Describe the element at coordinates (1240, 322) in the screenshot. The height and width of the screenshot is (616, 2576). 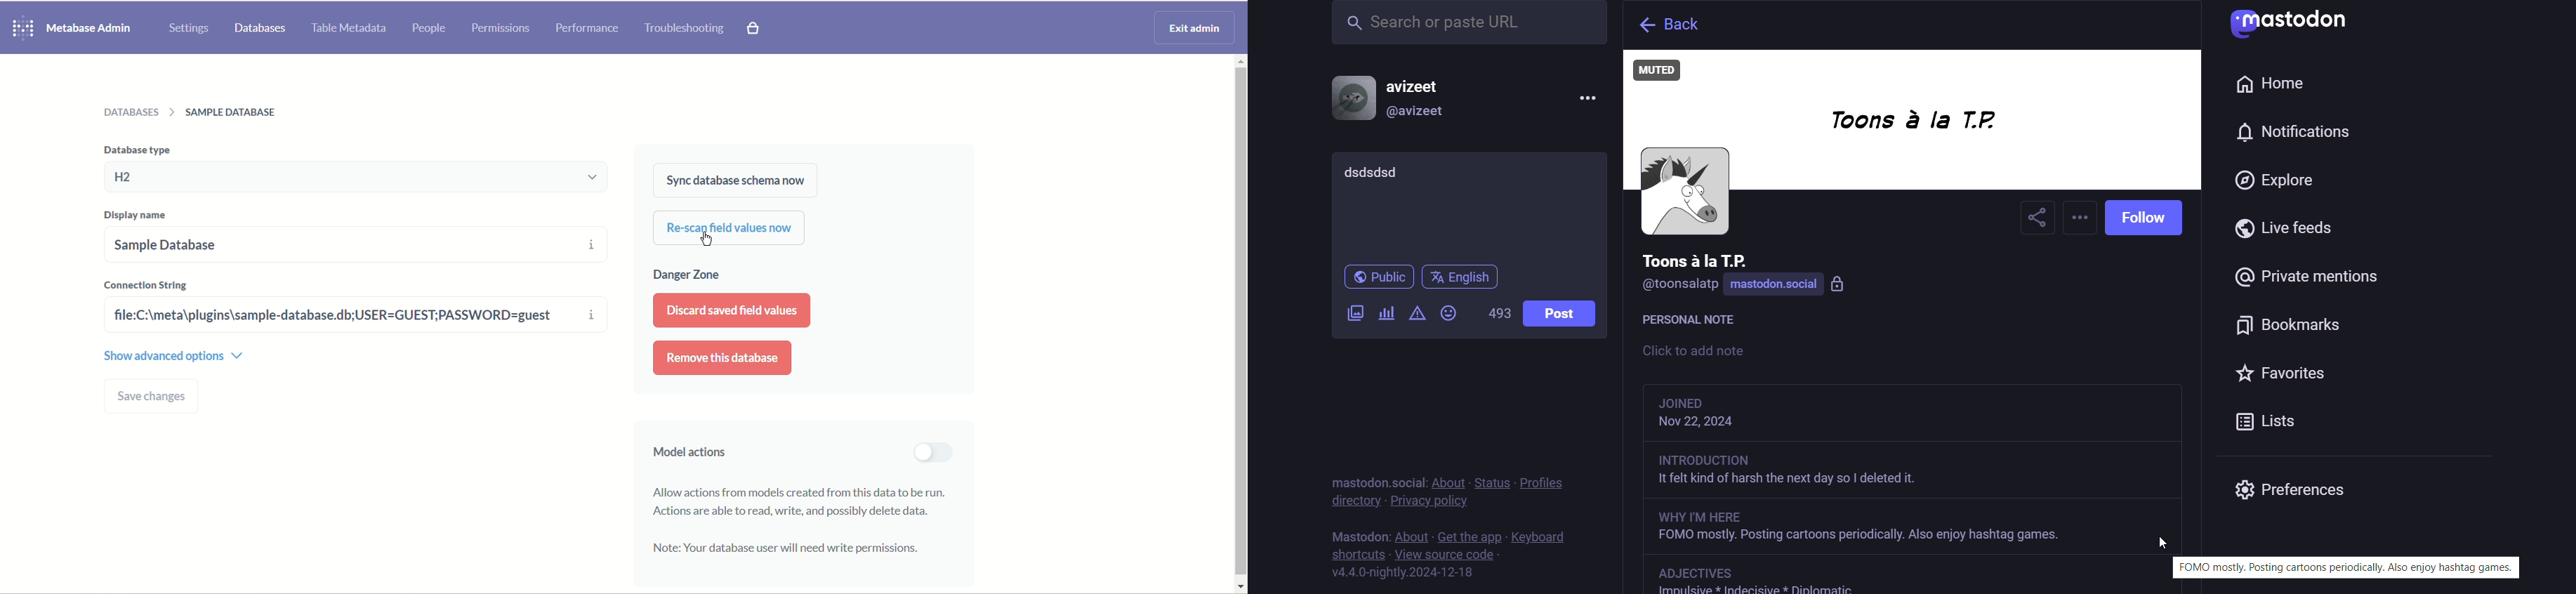
I see `horizontal scroll bar` at that location.